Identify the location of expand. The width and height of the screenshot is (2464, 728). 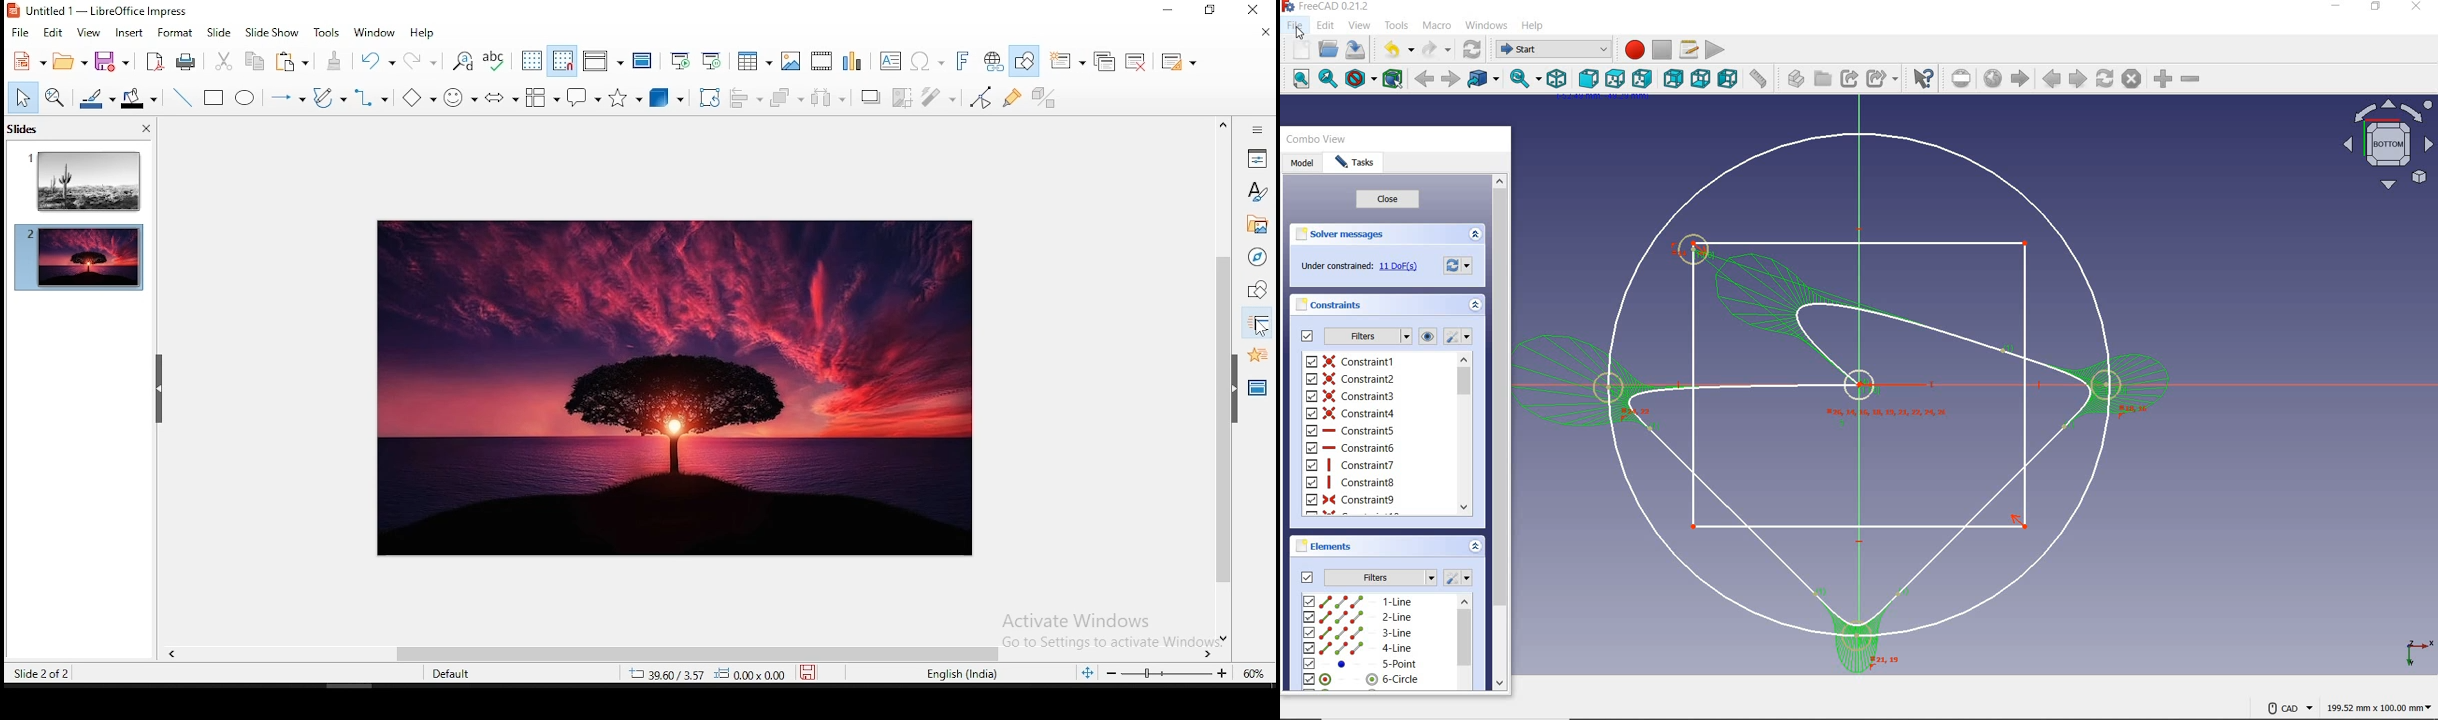
(1474, 548).